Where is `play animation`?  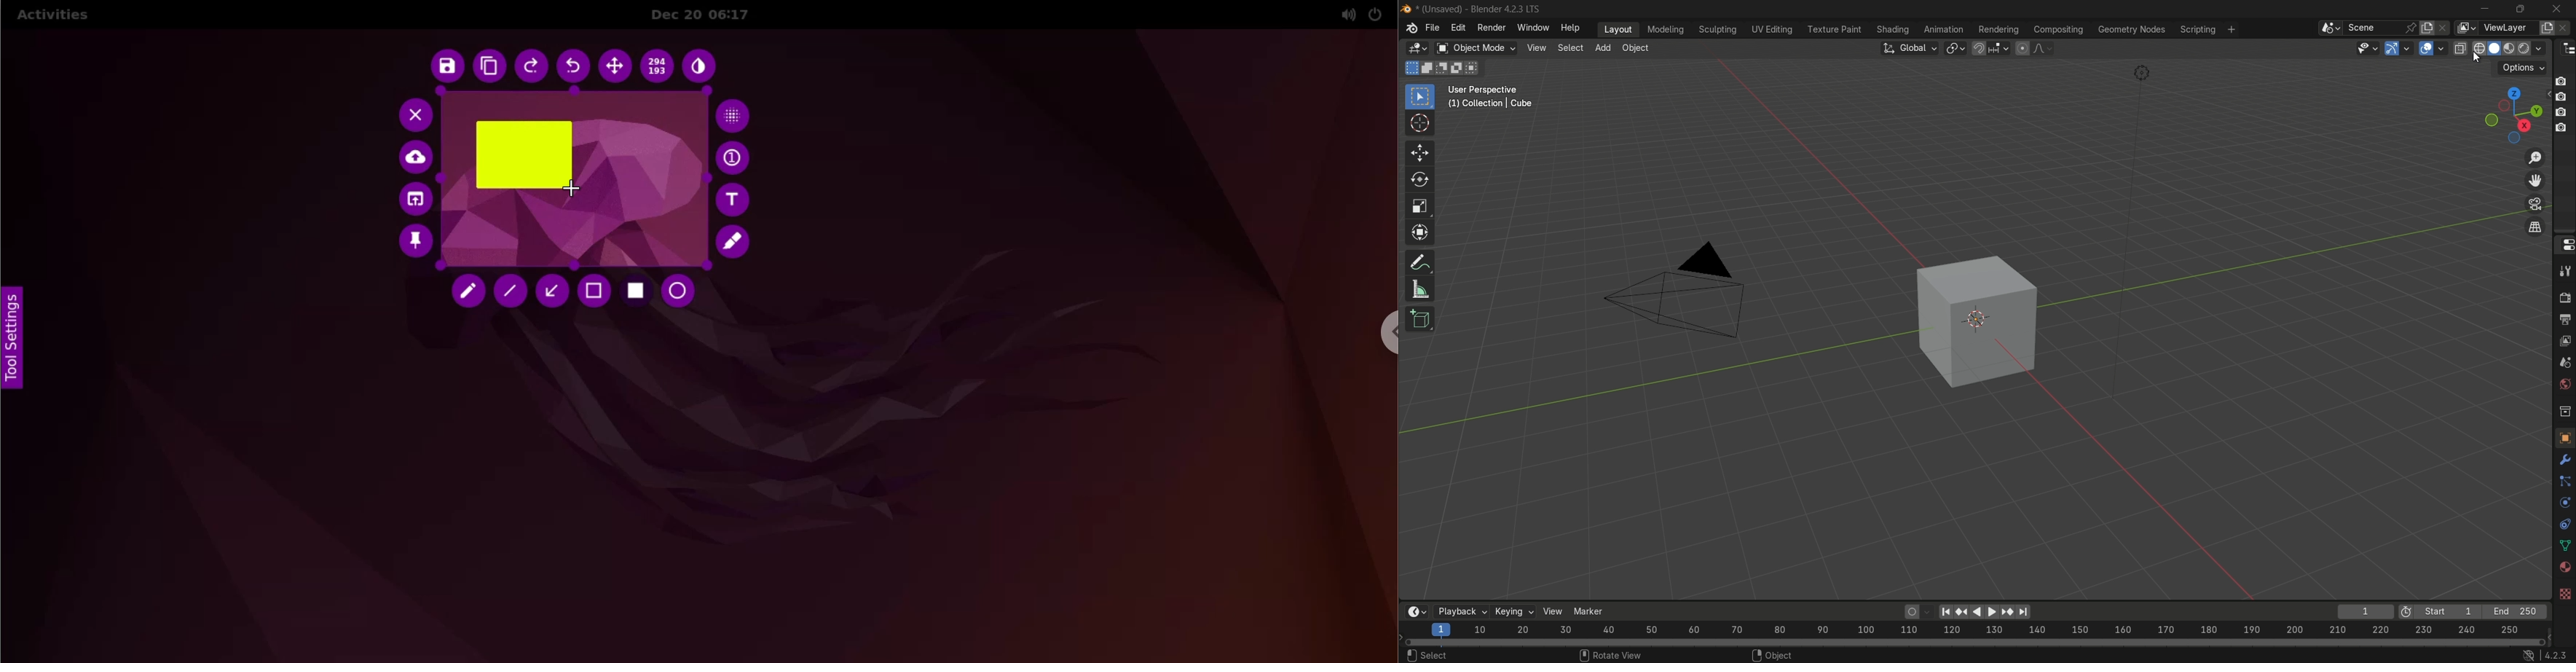 play animation is located at coordinates (1986, 611).